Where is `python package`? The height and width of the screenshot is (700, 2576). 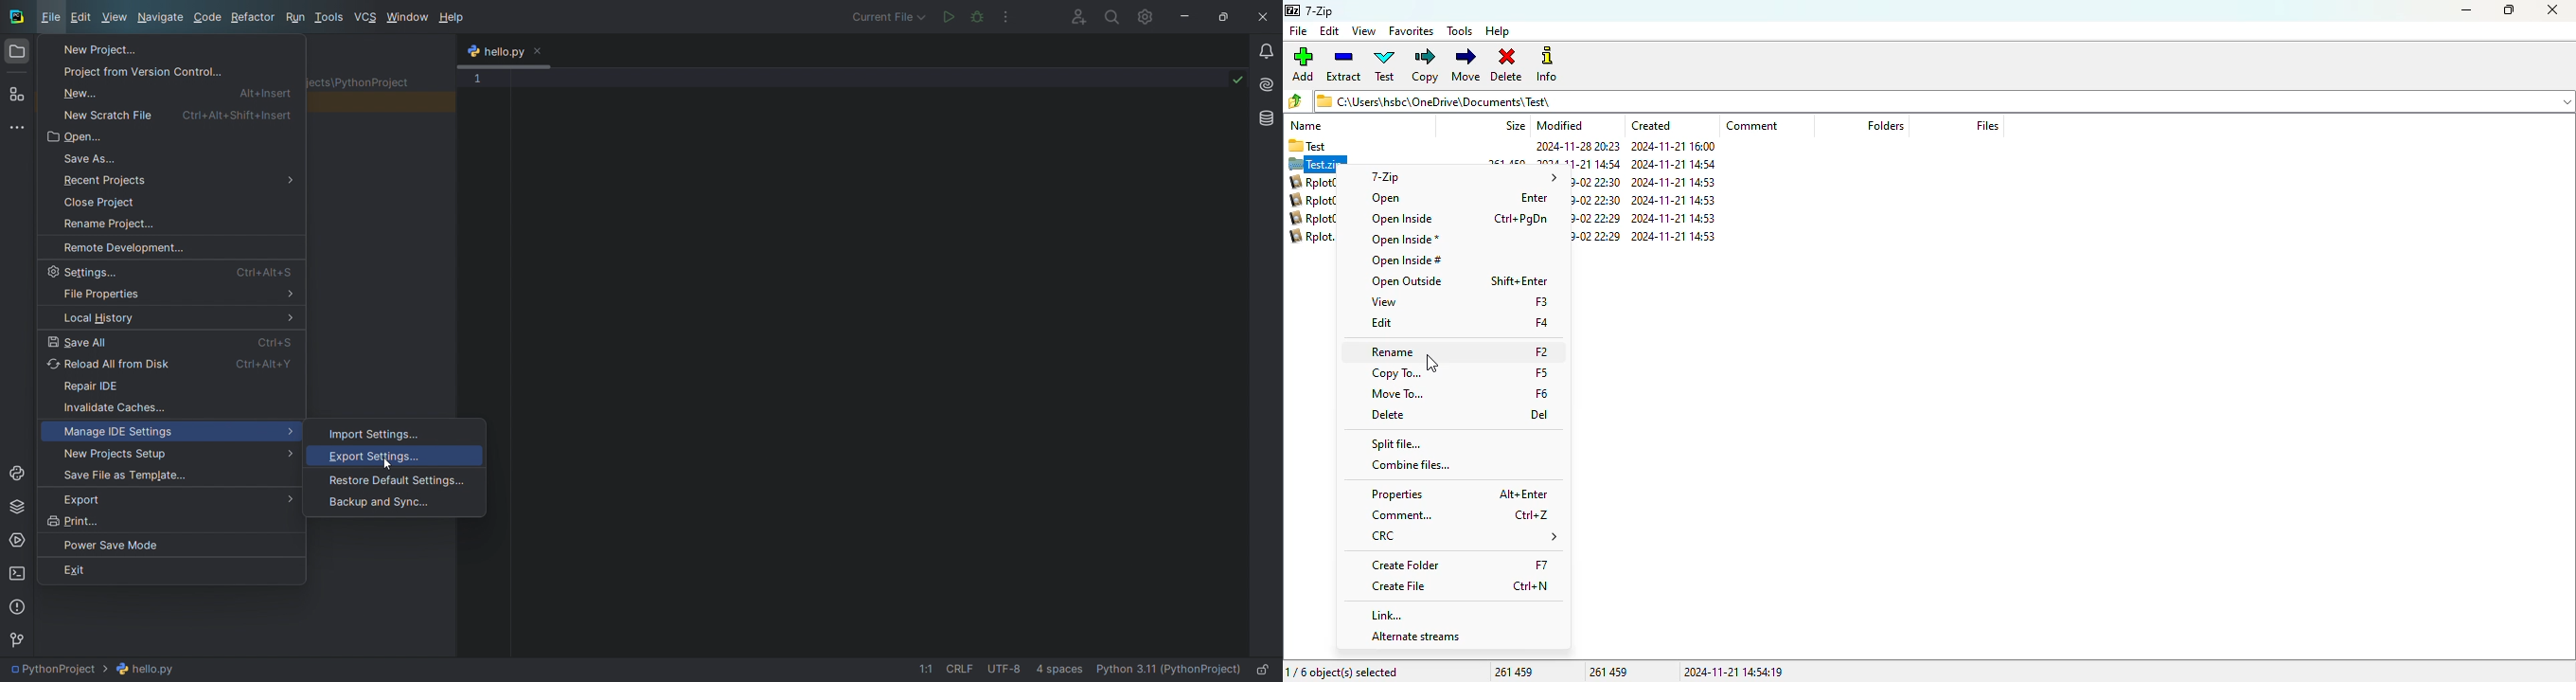 python package is located at coordinates (16, 509).